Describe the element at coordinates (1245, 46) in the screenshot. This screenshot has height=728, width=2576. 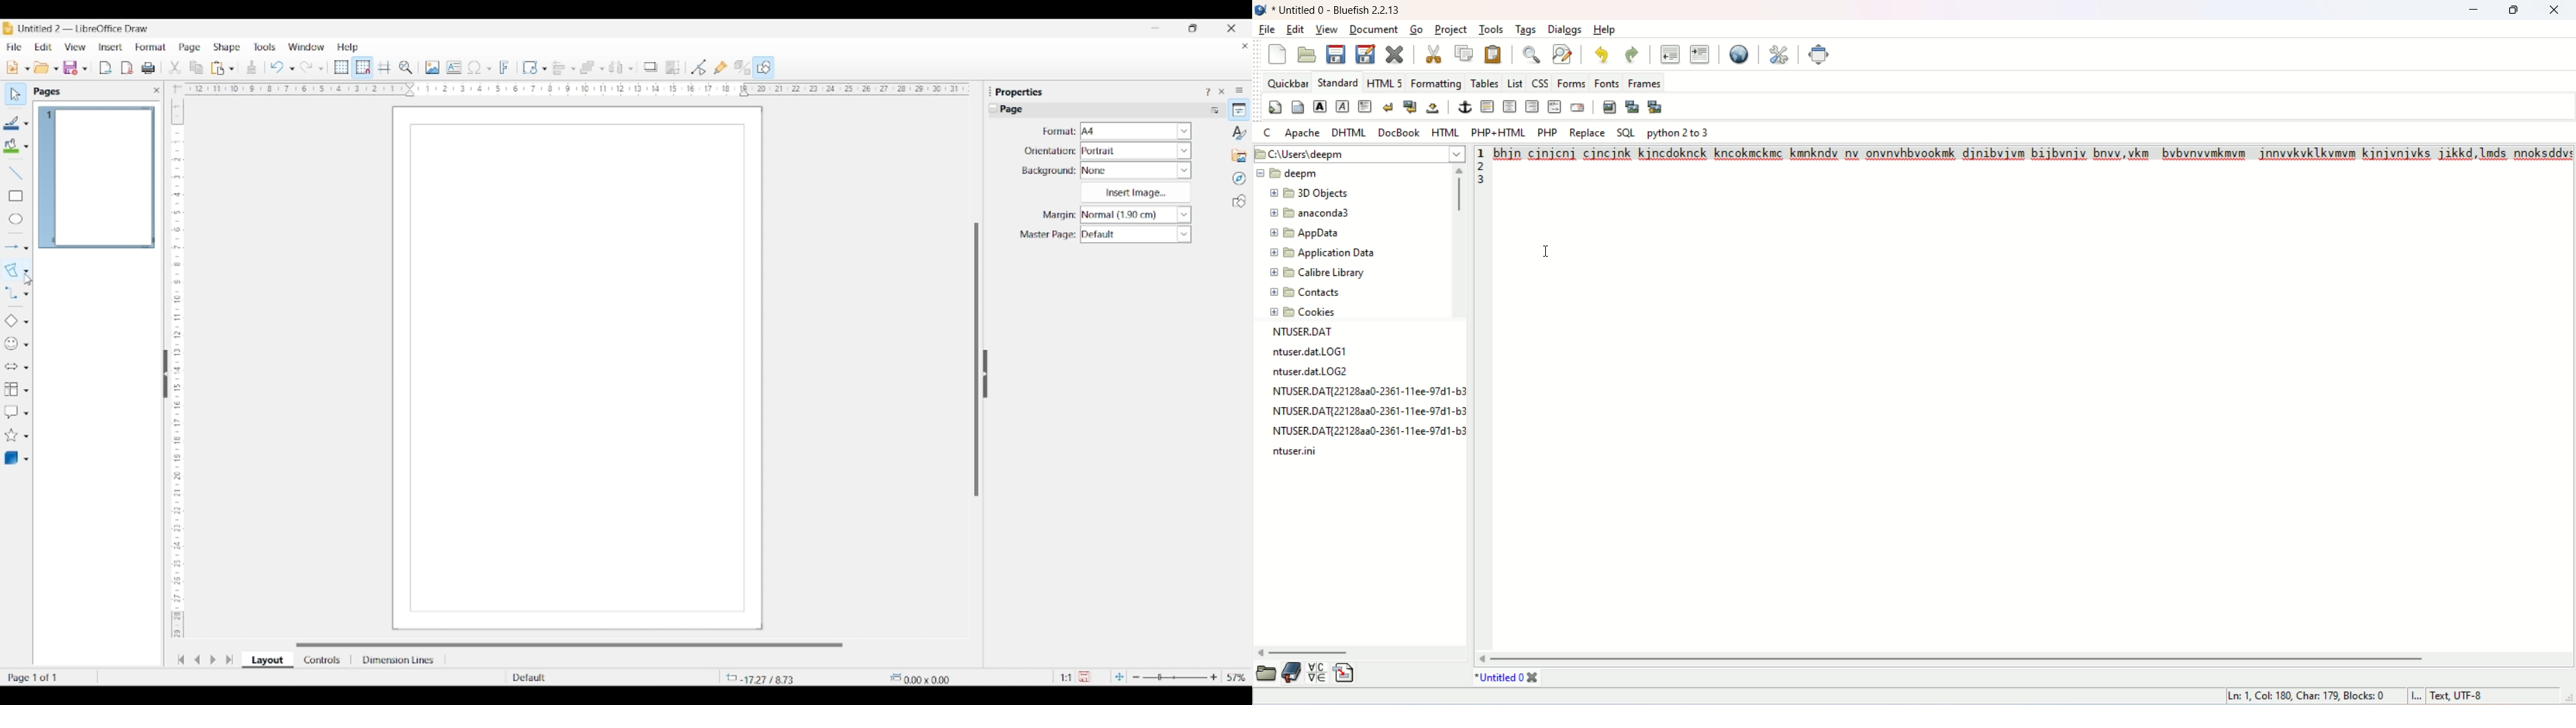
I see `Close current document ` at that location.